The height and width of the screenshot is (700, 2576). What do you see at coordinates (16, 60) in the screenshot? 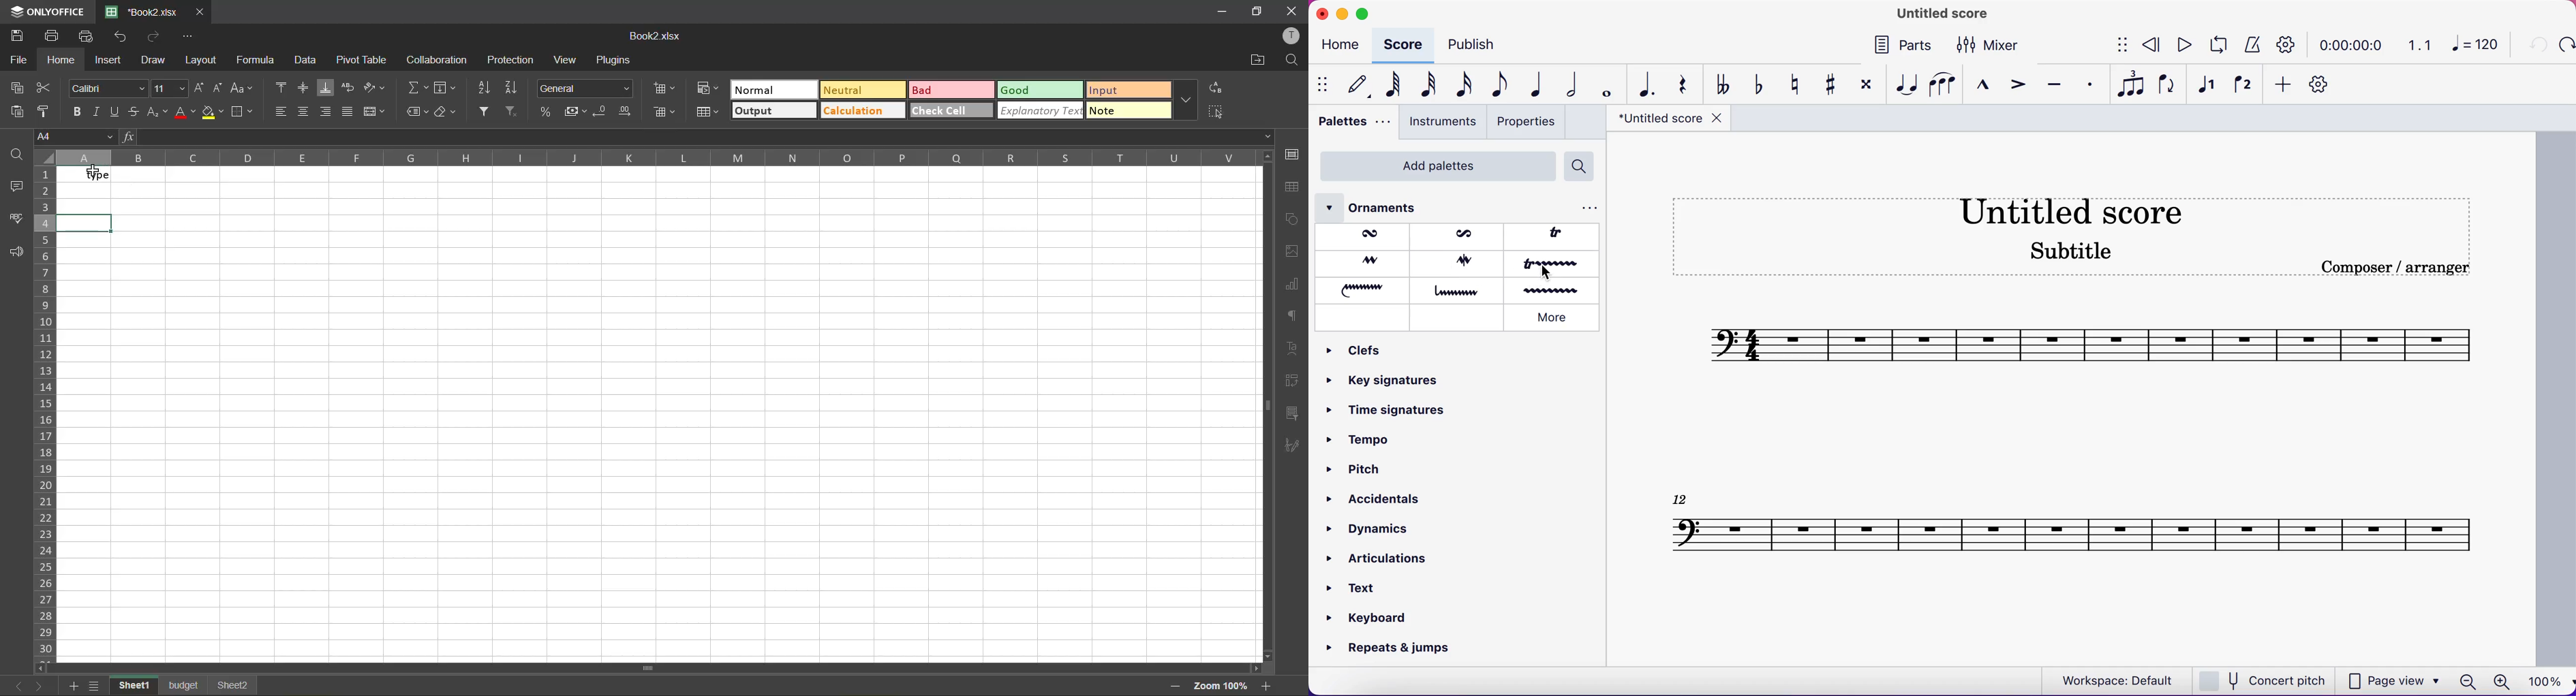
I see `file` at bounding box center [16, 60].